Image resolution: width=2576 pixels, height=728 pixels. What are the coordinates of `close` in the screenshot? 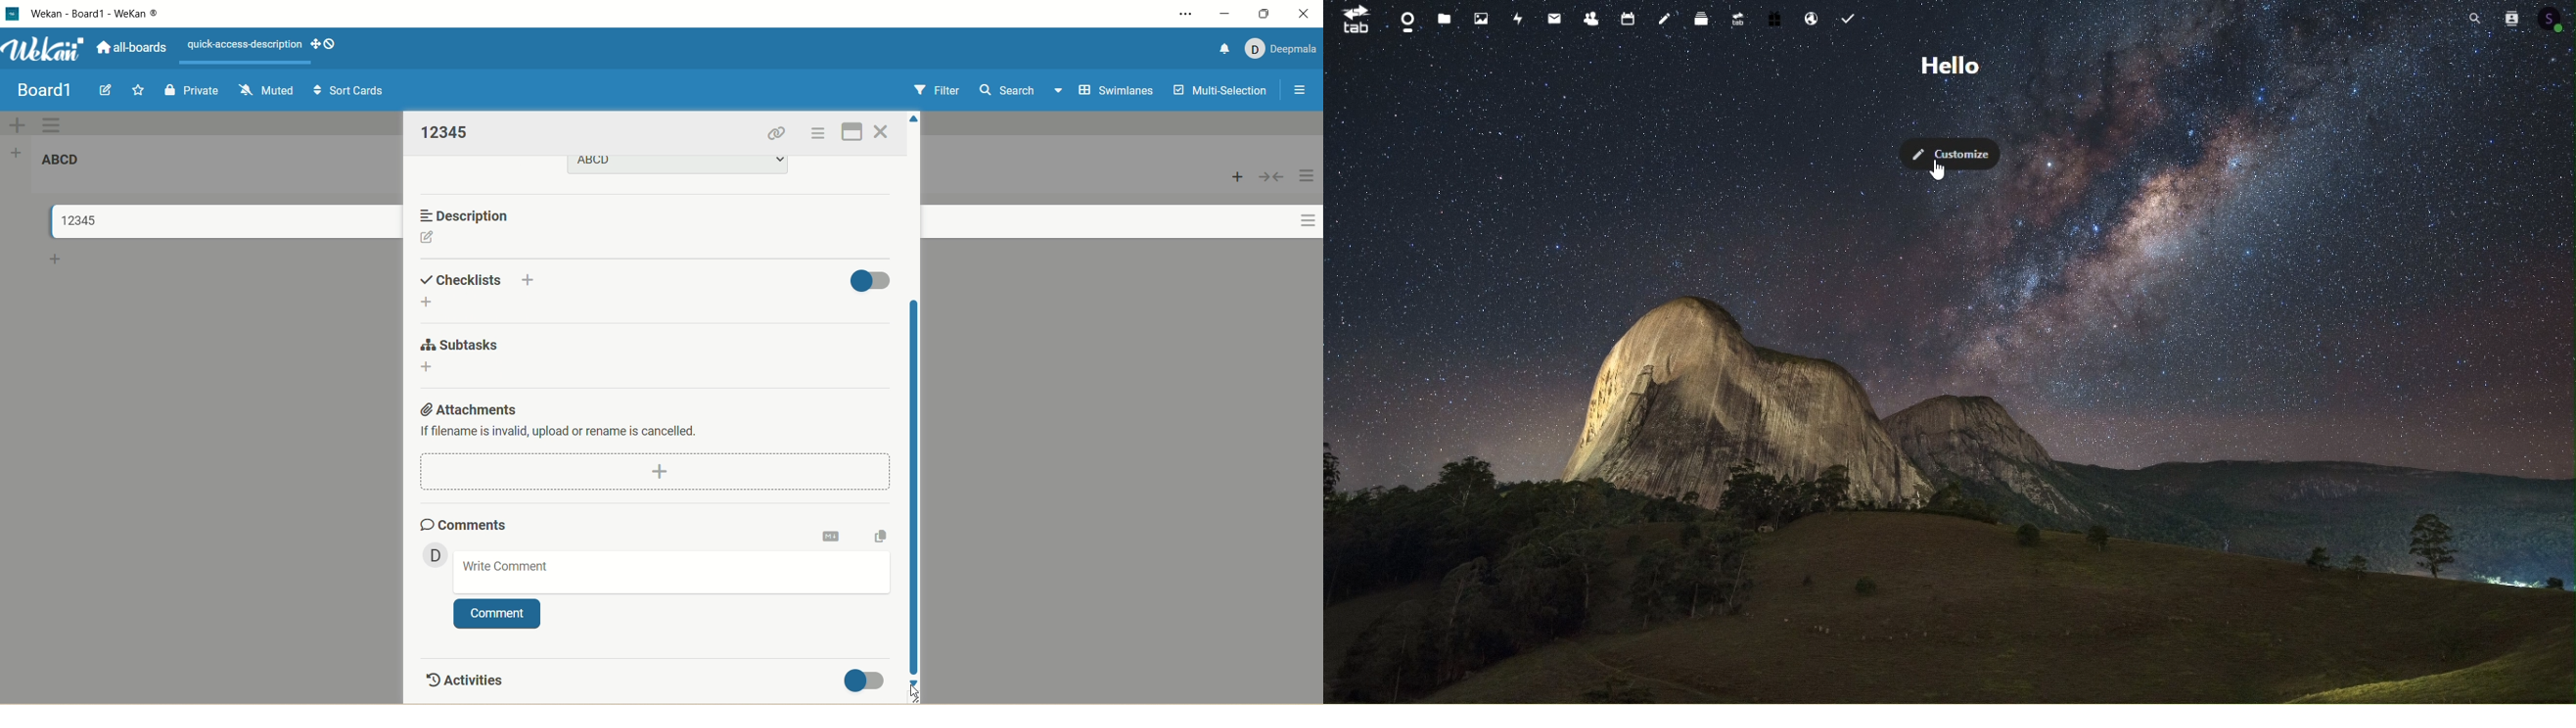 It's located at (1305, 13).